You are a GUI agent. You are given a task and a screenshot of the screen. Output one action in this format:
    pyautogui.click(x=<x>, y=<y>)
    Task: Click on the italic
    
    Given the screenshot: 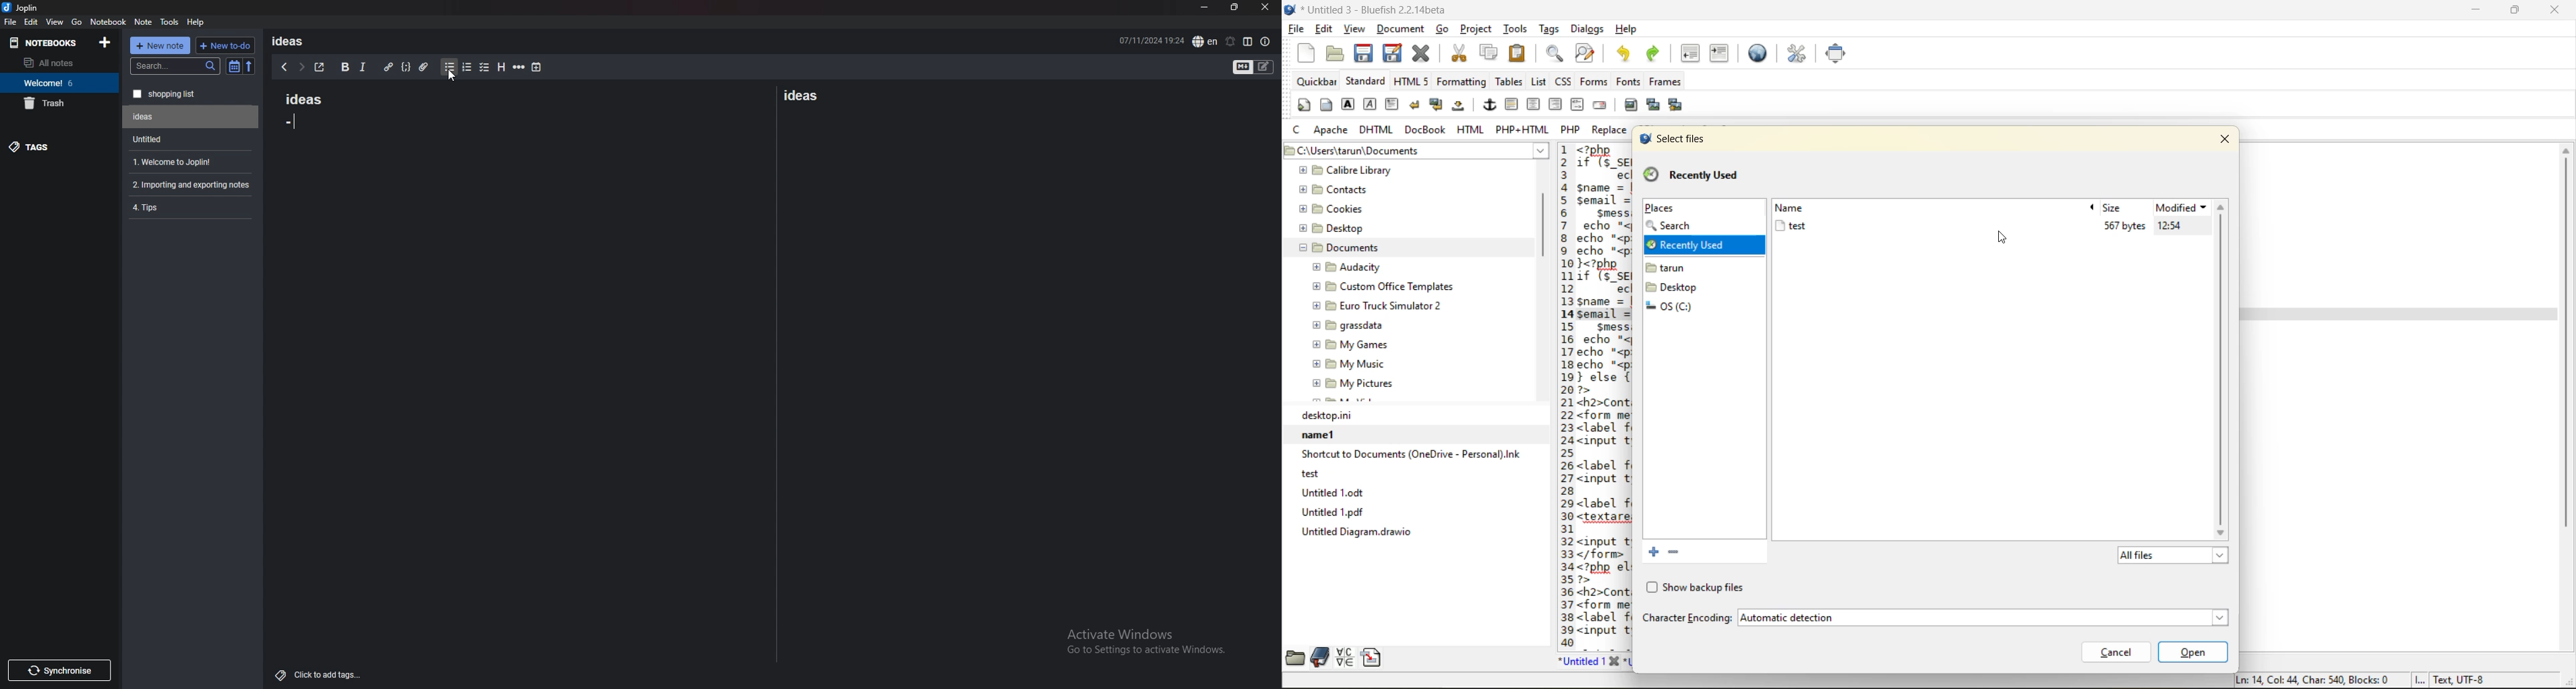 What is the action you would take?
    pyautogui.click(x=362, y=67)
    